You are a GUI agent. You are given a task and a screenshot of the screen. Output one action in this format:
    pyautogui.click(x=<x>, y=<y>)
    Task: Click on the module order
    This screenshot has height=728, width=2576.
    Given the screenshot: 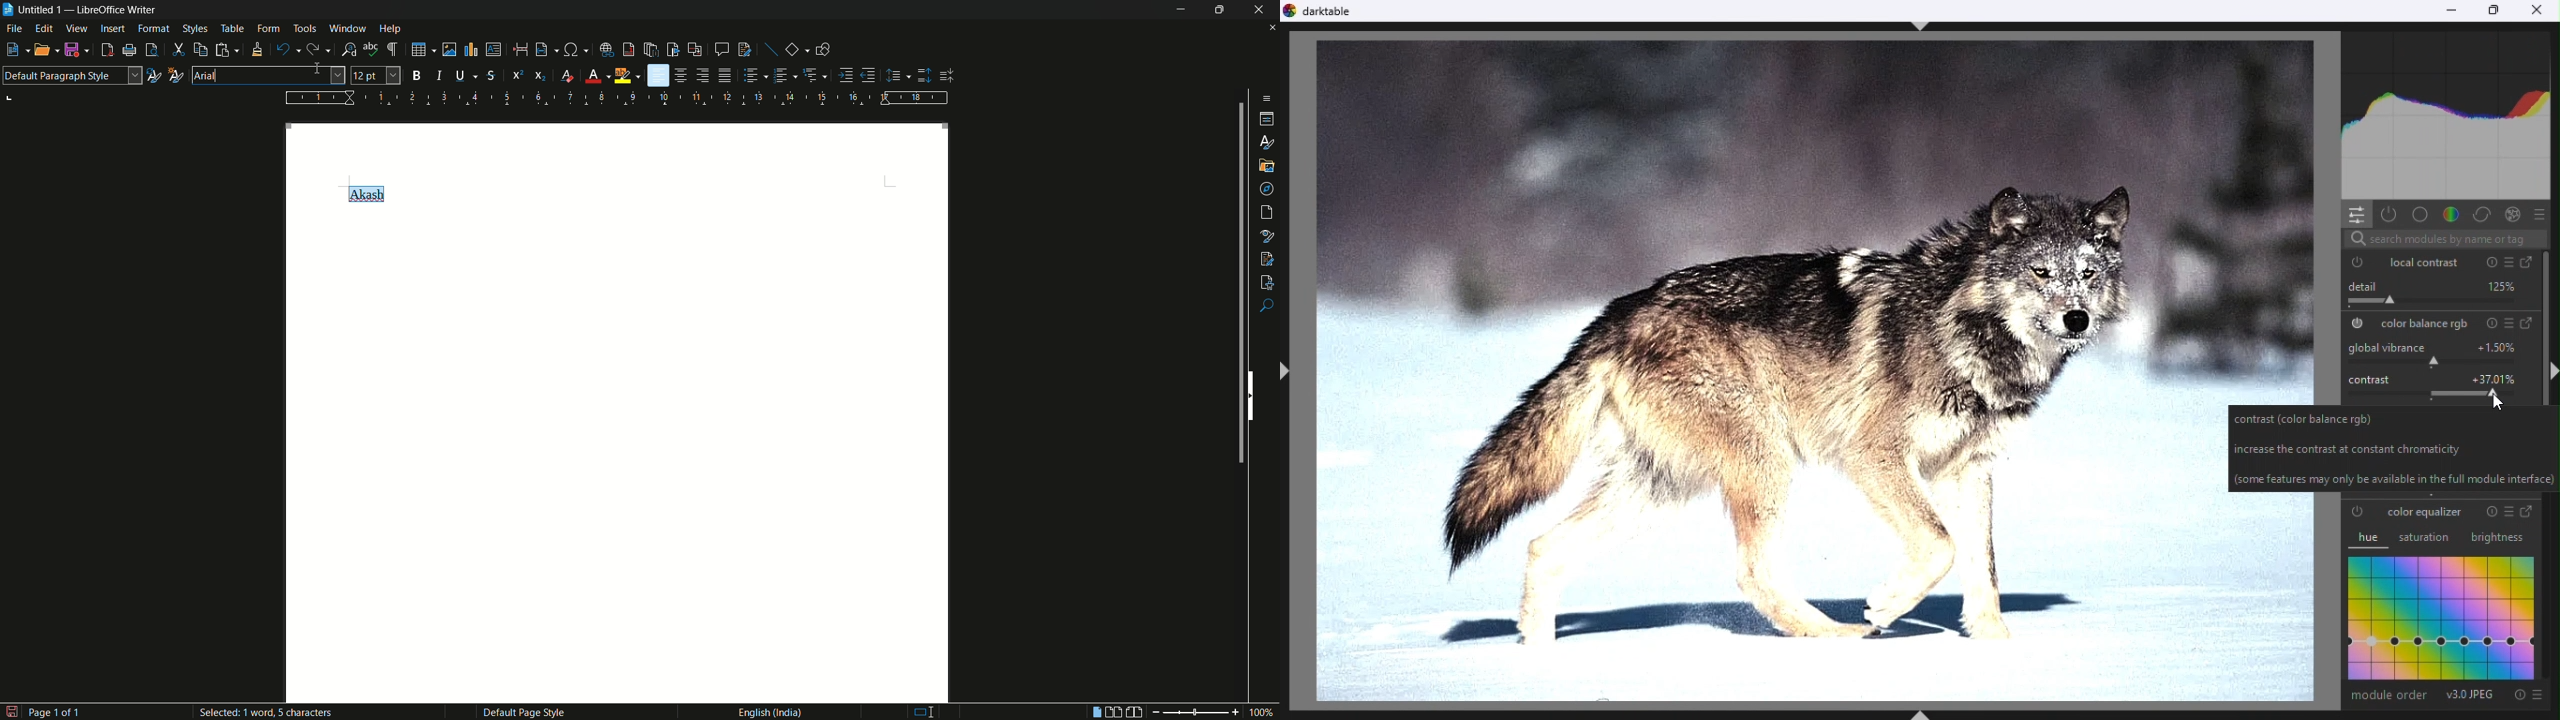 What is the action you would take?
    pyautogui.click(x=2389, y=695)
    